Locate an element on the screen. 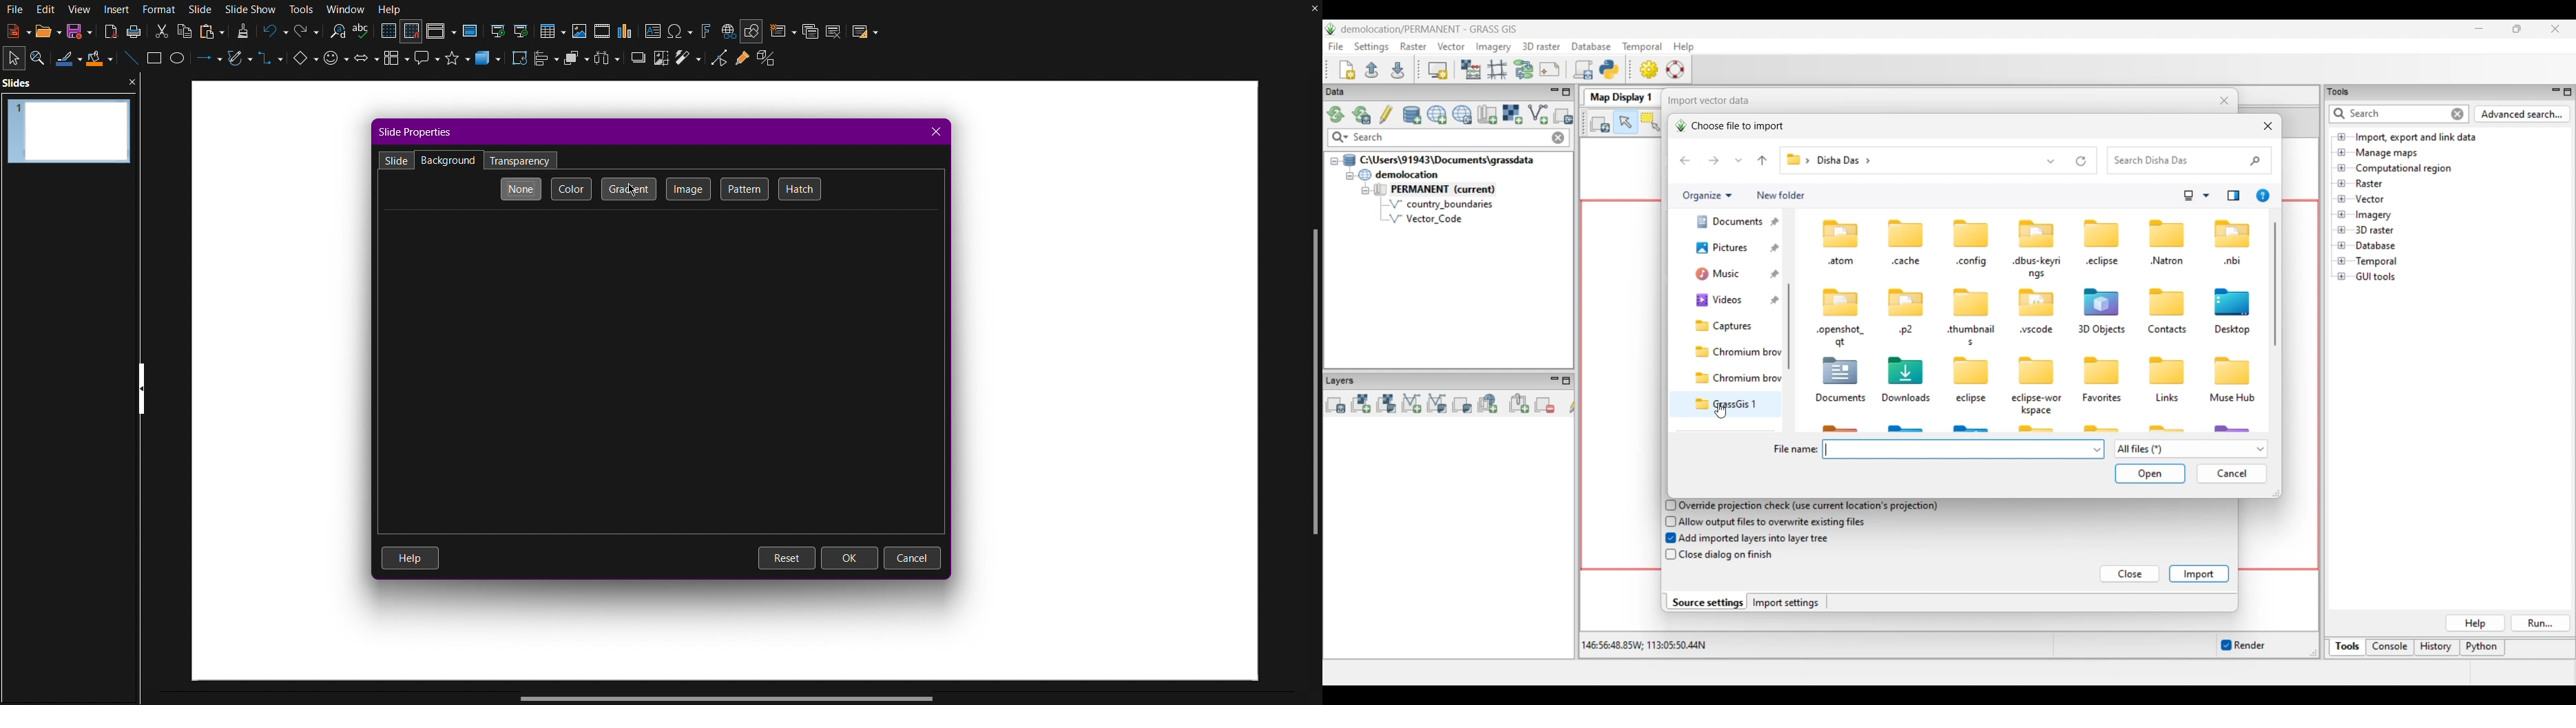  Lines and Arrows is located at coordinates (206, 61).